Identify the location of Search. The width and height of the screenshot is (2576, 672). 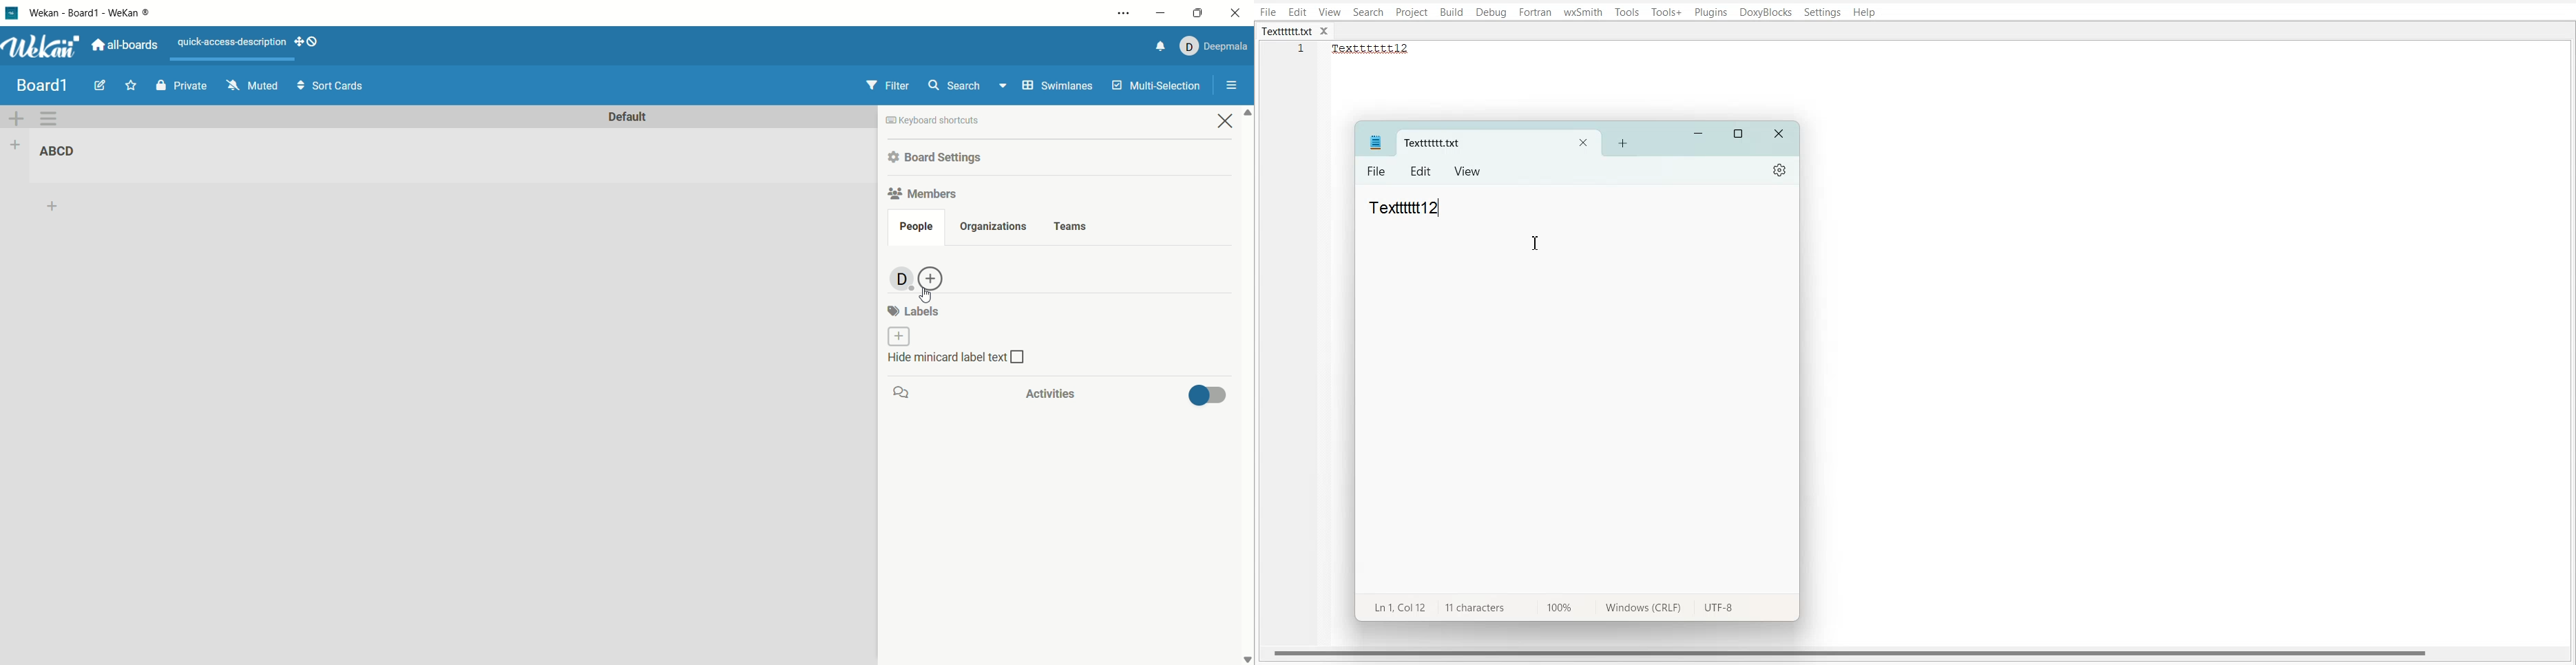
(1369, 12).